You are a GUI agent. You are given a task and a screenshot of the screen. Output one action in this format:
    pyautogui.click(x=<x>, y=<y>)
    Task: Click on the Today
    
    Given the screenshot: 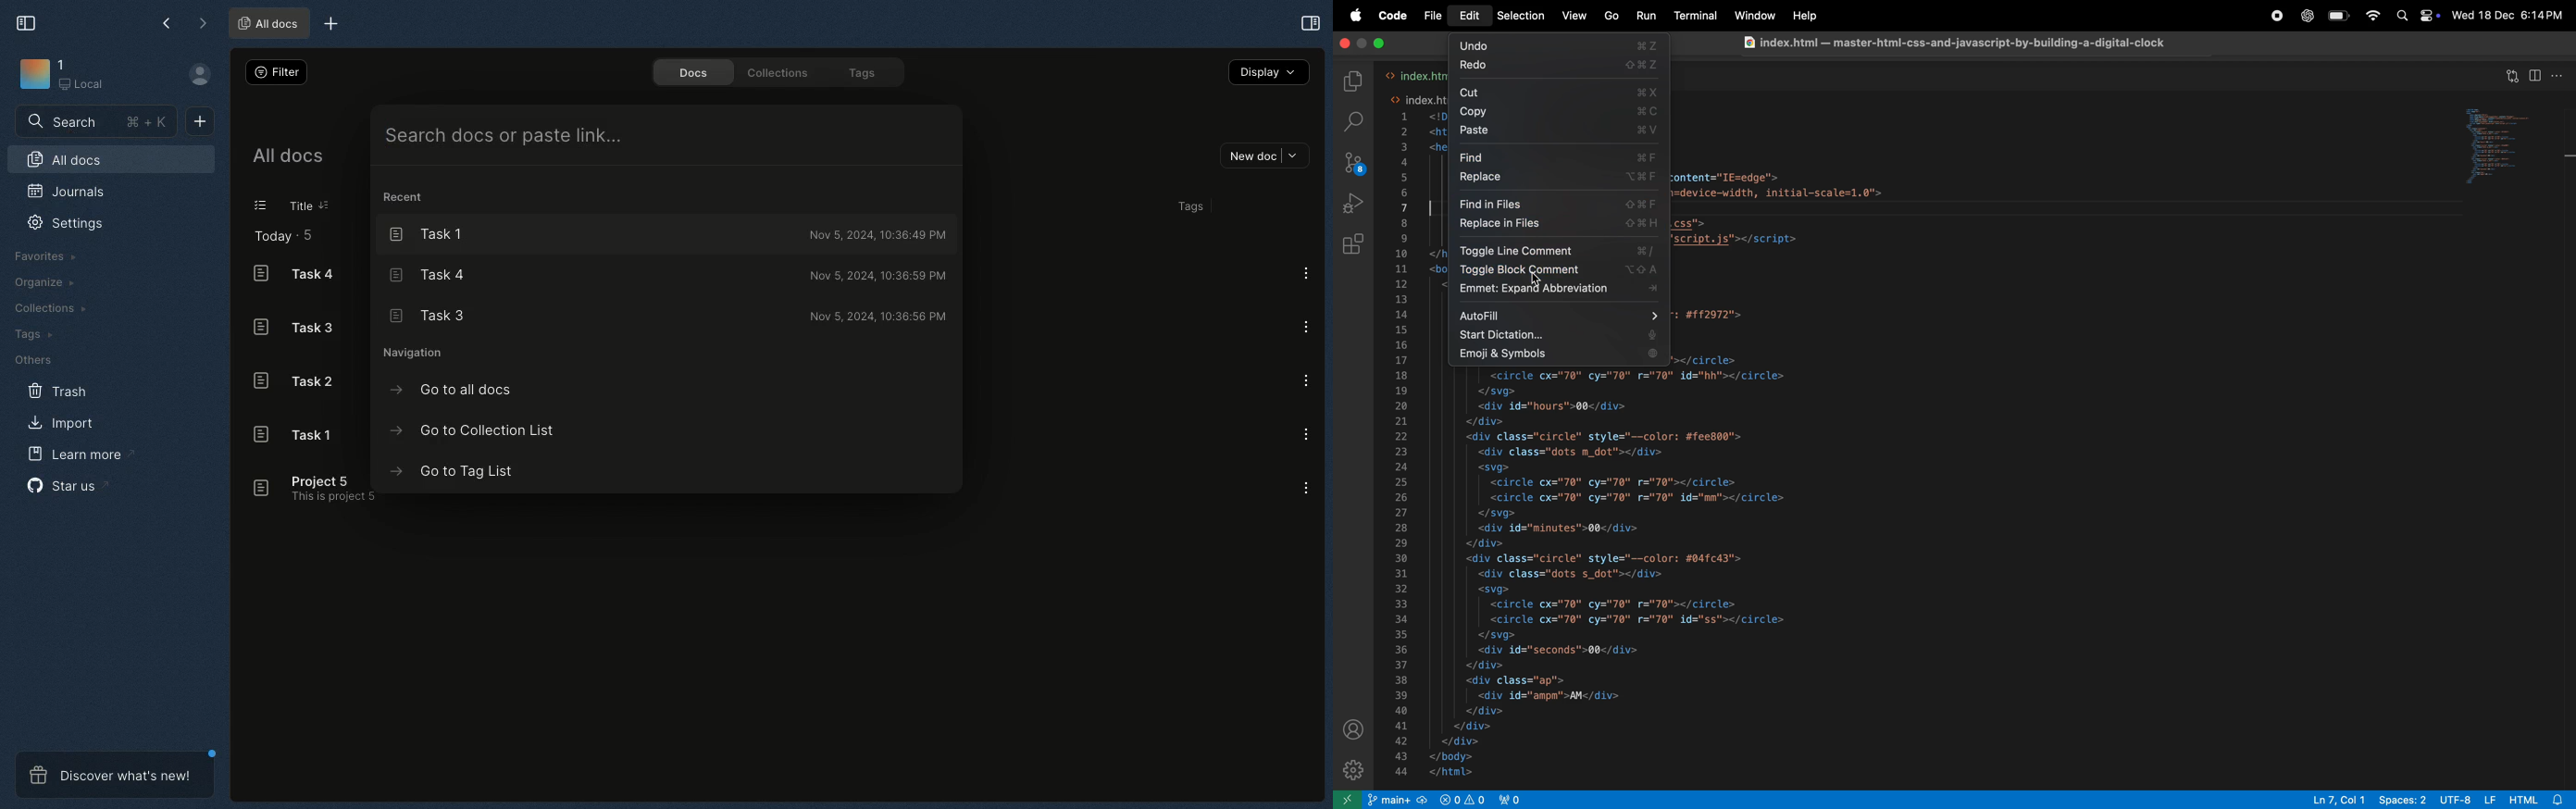 What is the action you would take?
    pyautogui.click(x=268, y=238)
    